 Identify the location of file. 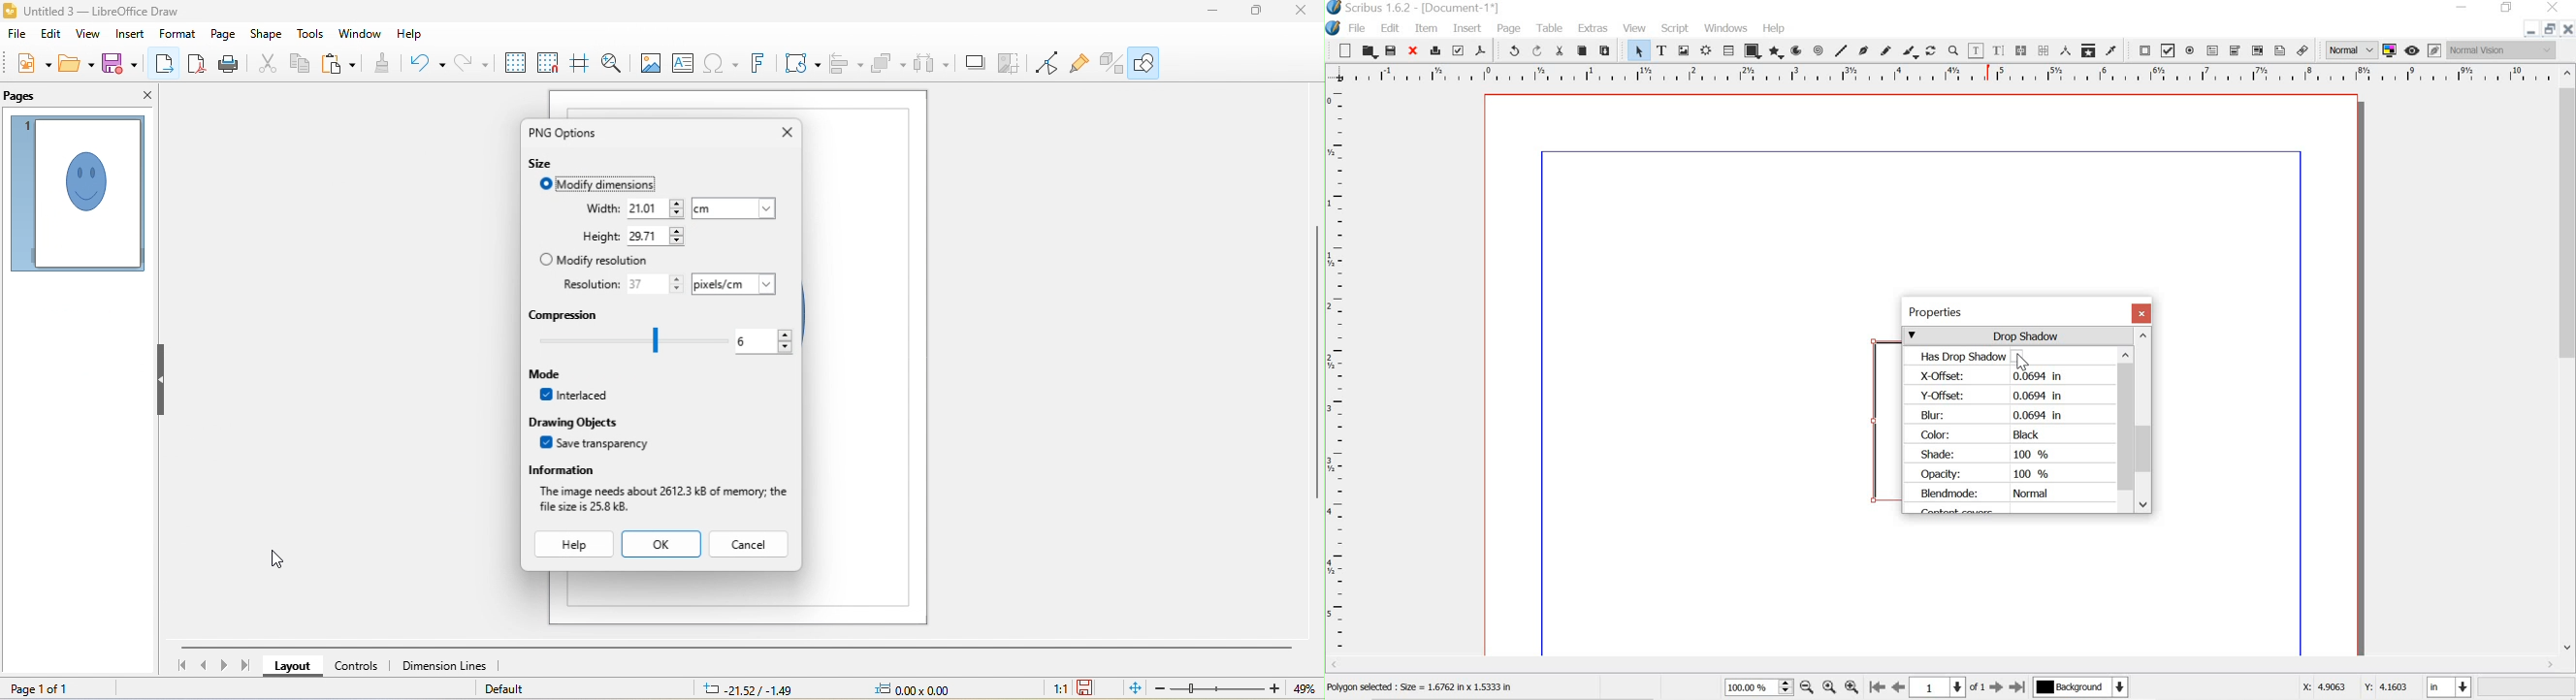
(17, 33).